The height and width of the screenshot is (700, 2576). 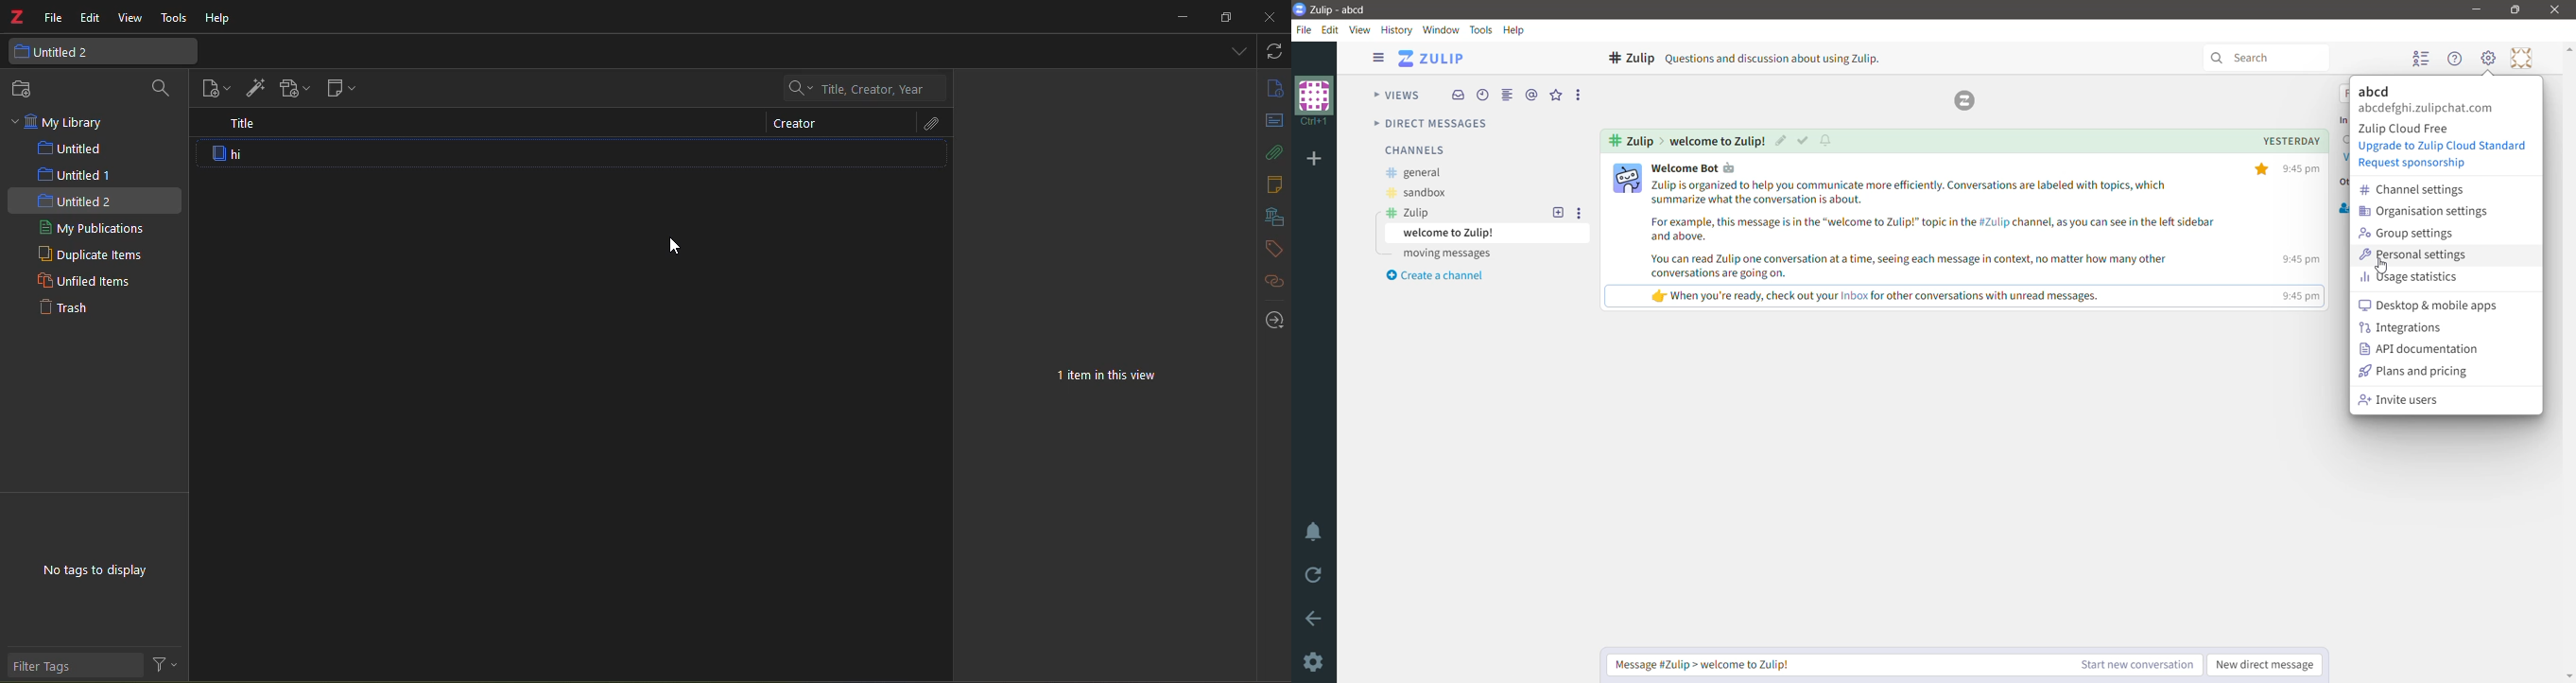 What do you see at coordinates (1240, 50) in the screenshot?
I see `dropdown` at bounding box center [1240, 50].